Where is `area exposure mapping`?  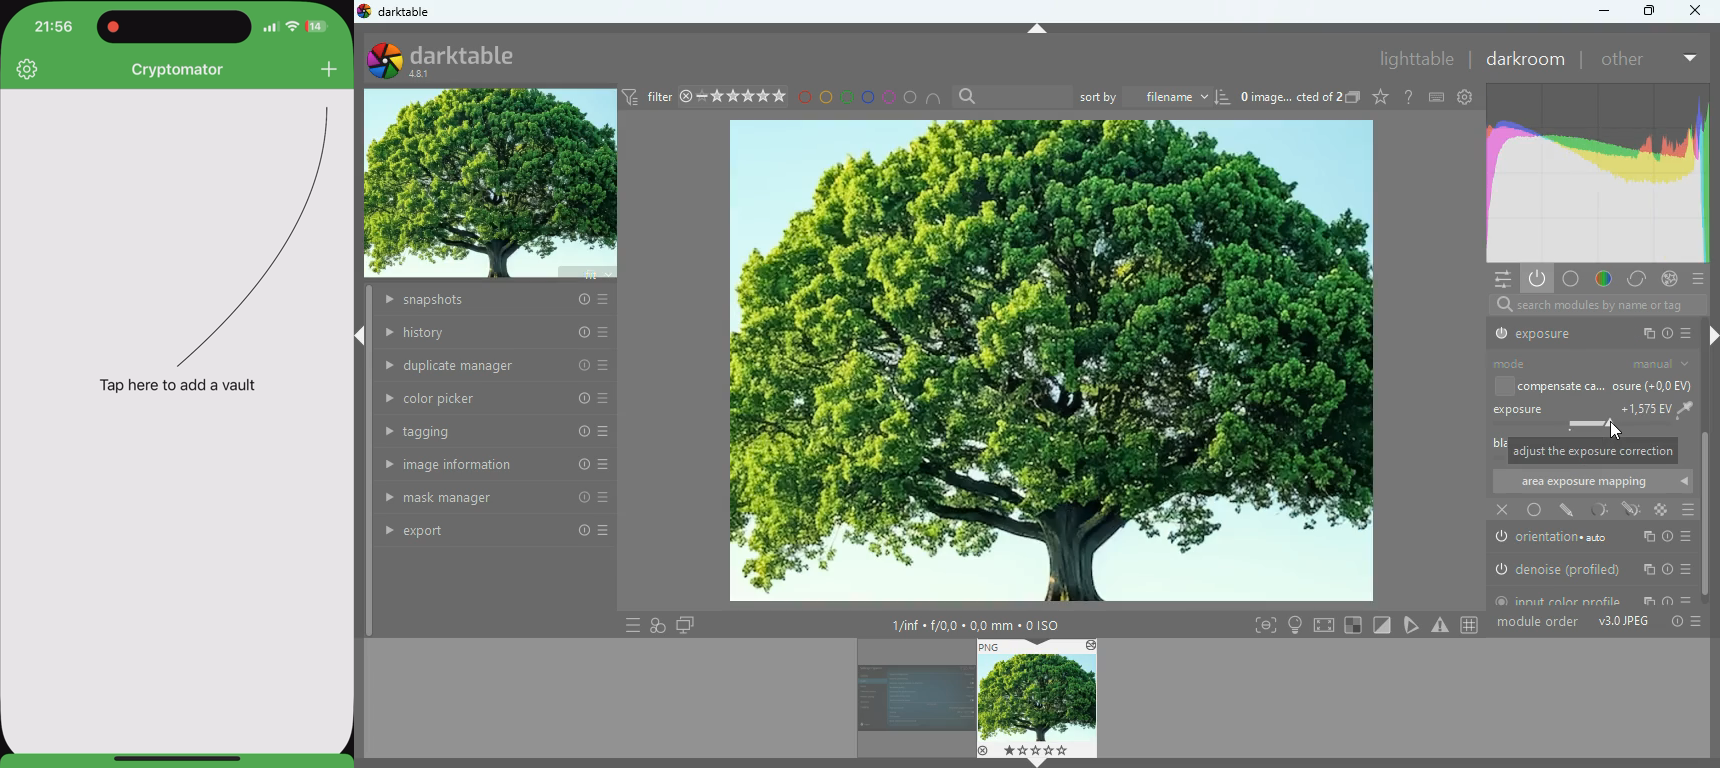
area exposure mapping is located at coordinates (1593, 481).